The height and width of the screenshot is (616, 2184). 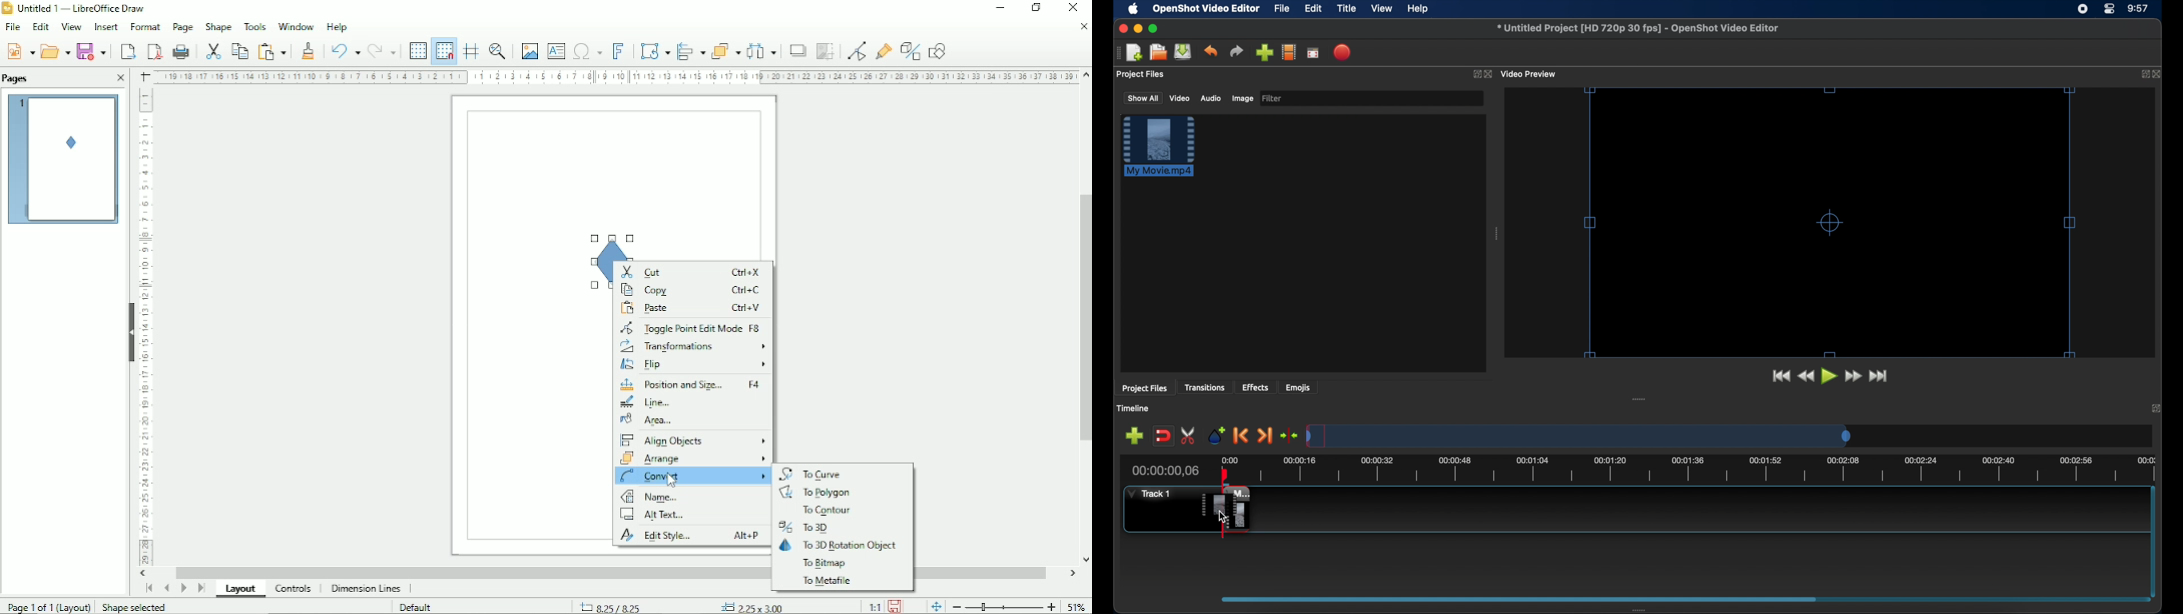 I want to click on project files, so click(x=1144, y=388).